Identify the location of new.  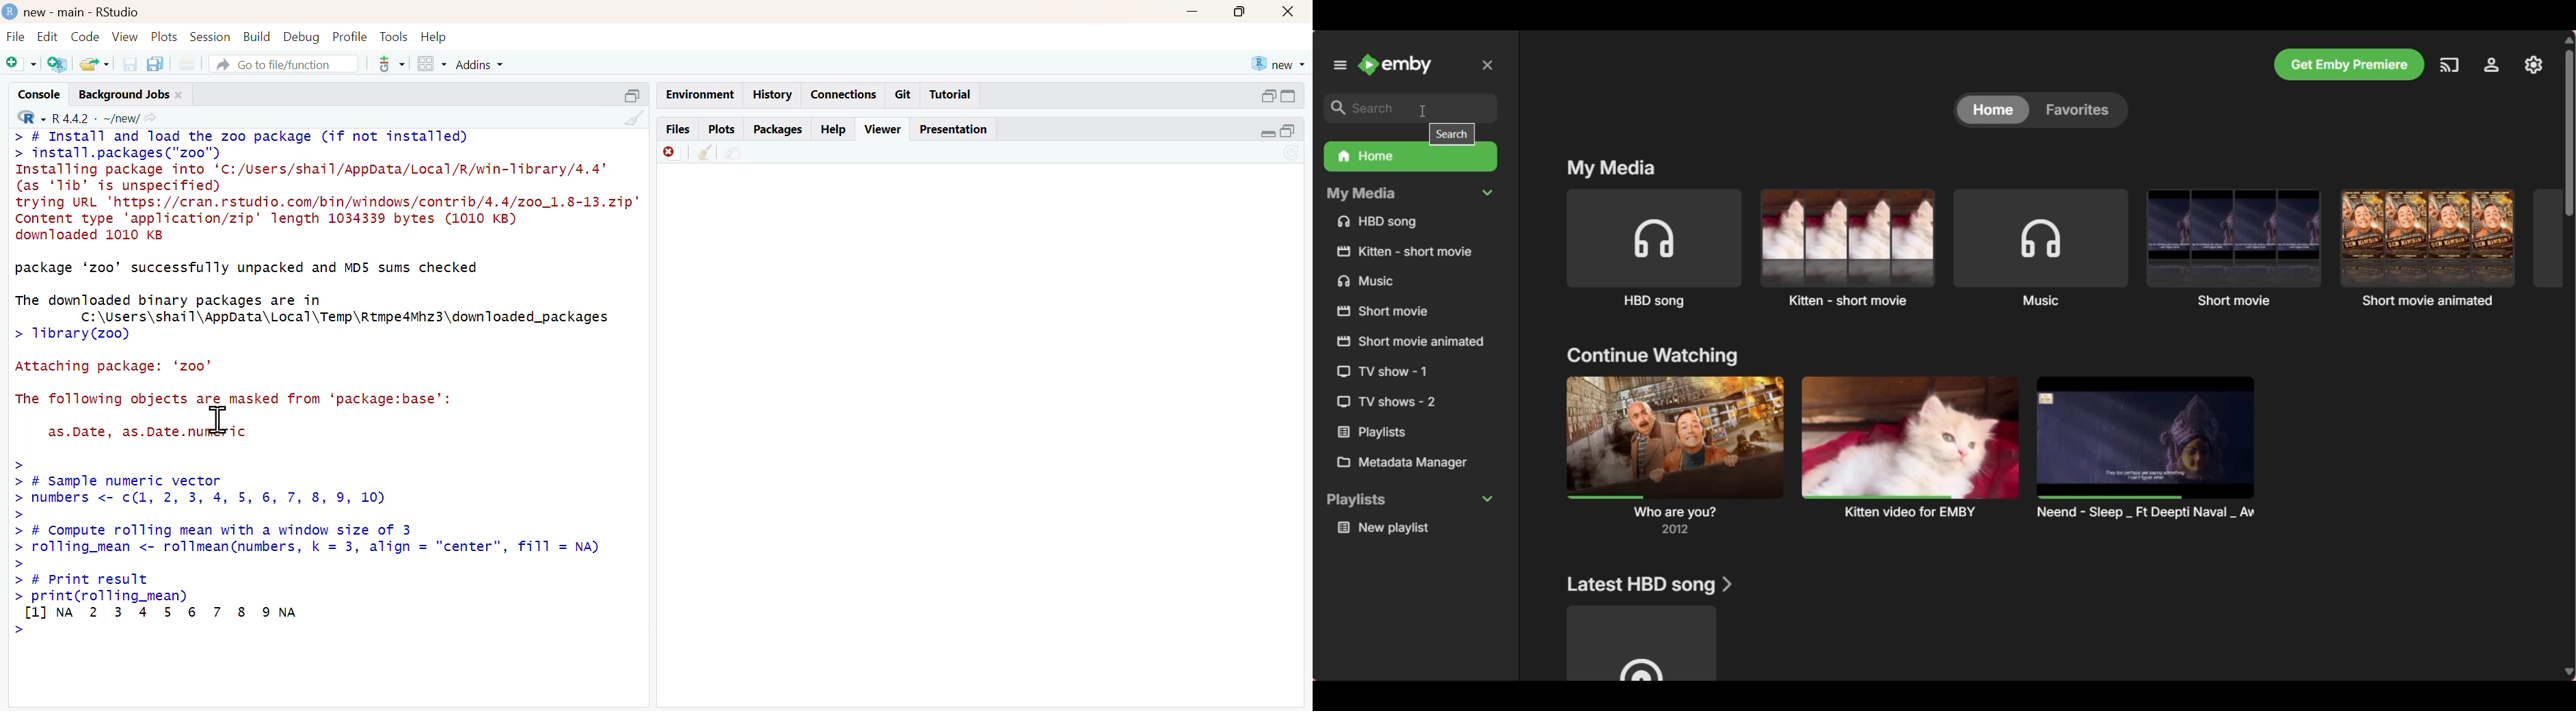
(1278, 65).